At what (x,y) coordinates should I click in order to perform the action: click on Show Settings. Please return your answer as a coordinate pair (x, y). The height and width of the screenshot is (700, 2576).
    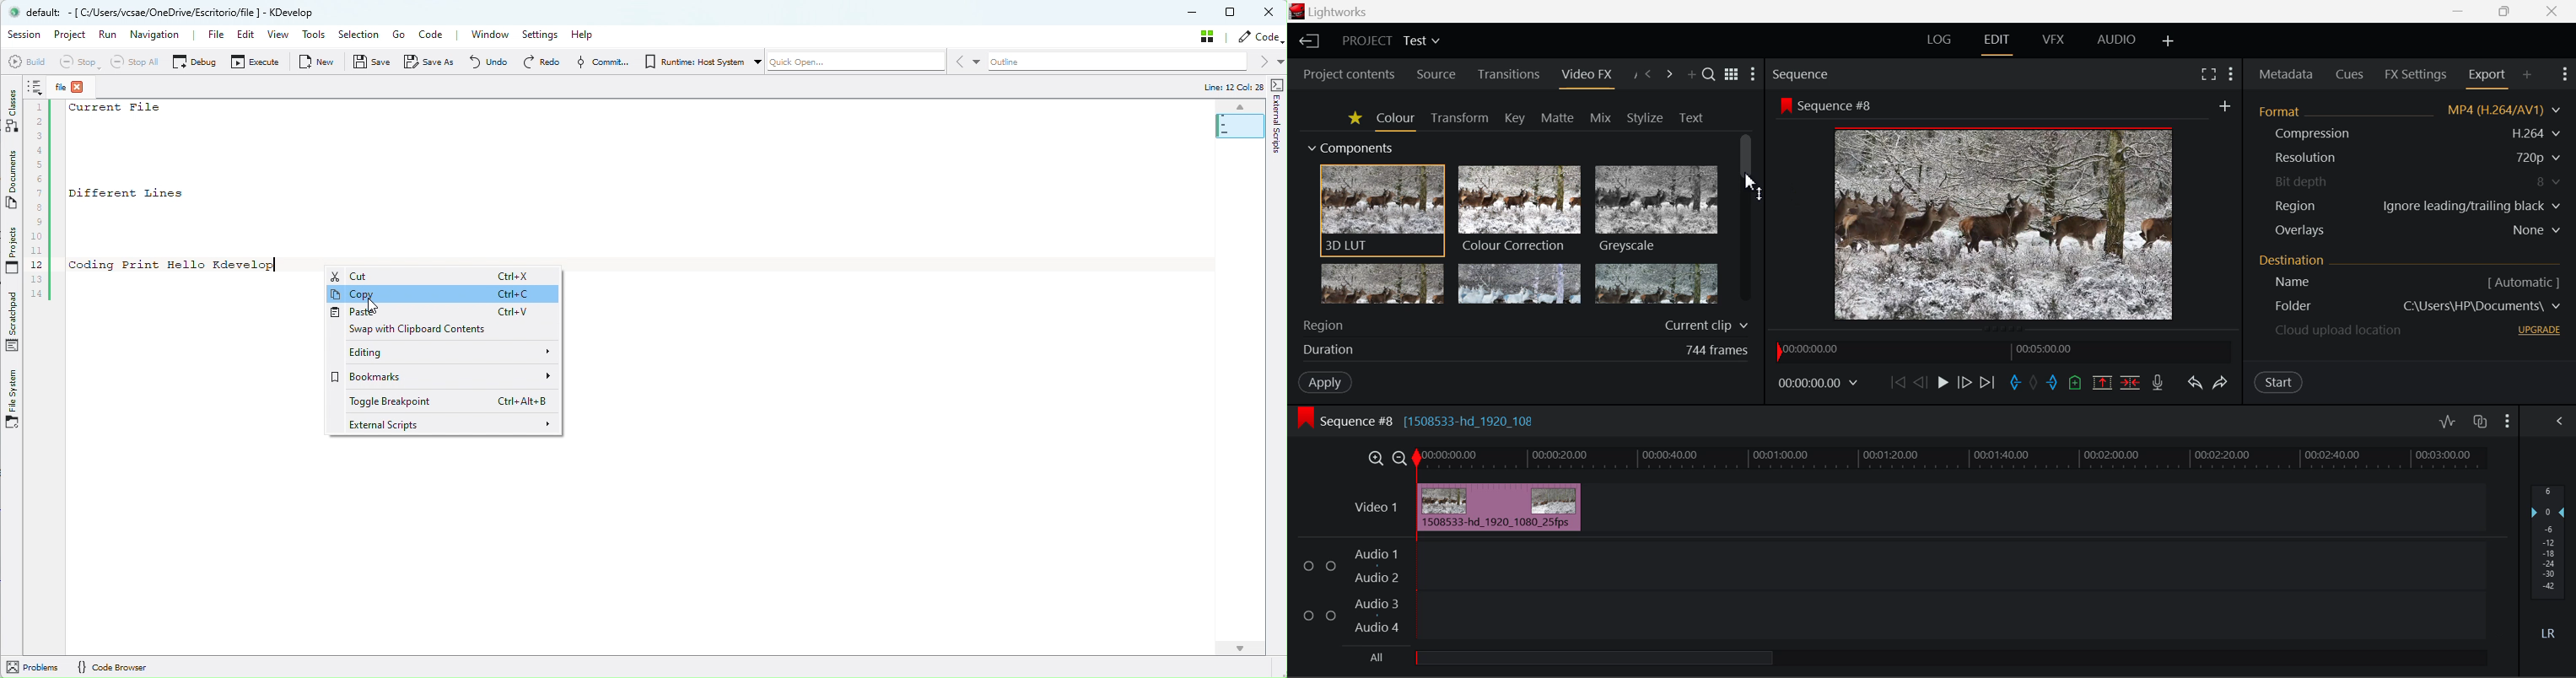
    Looking at the image, I should click on (2509, 420).